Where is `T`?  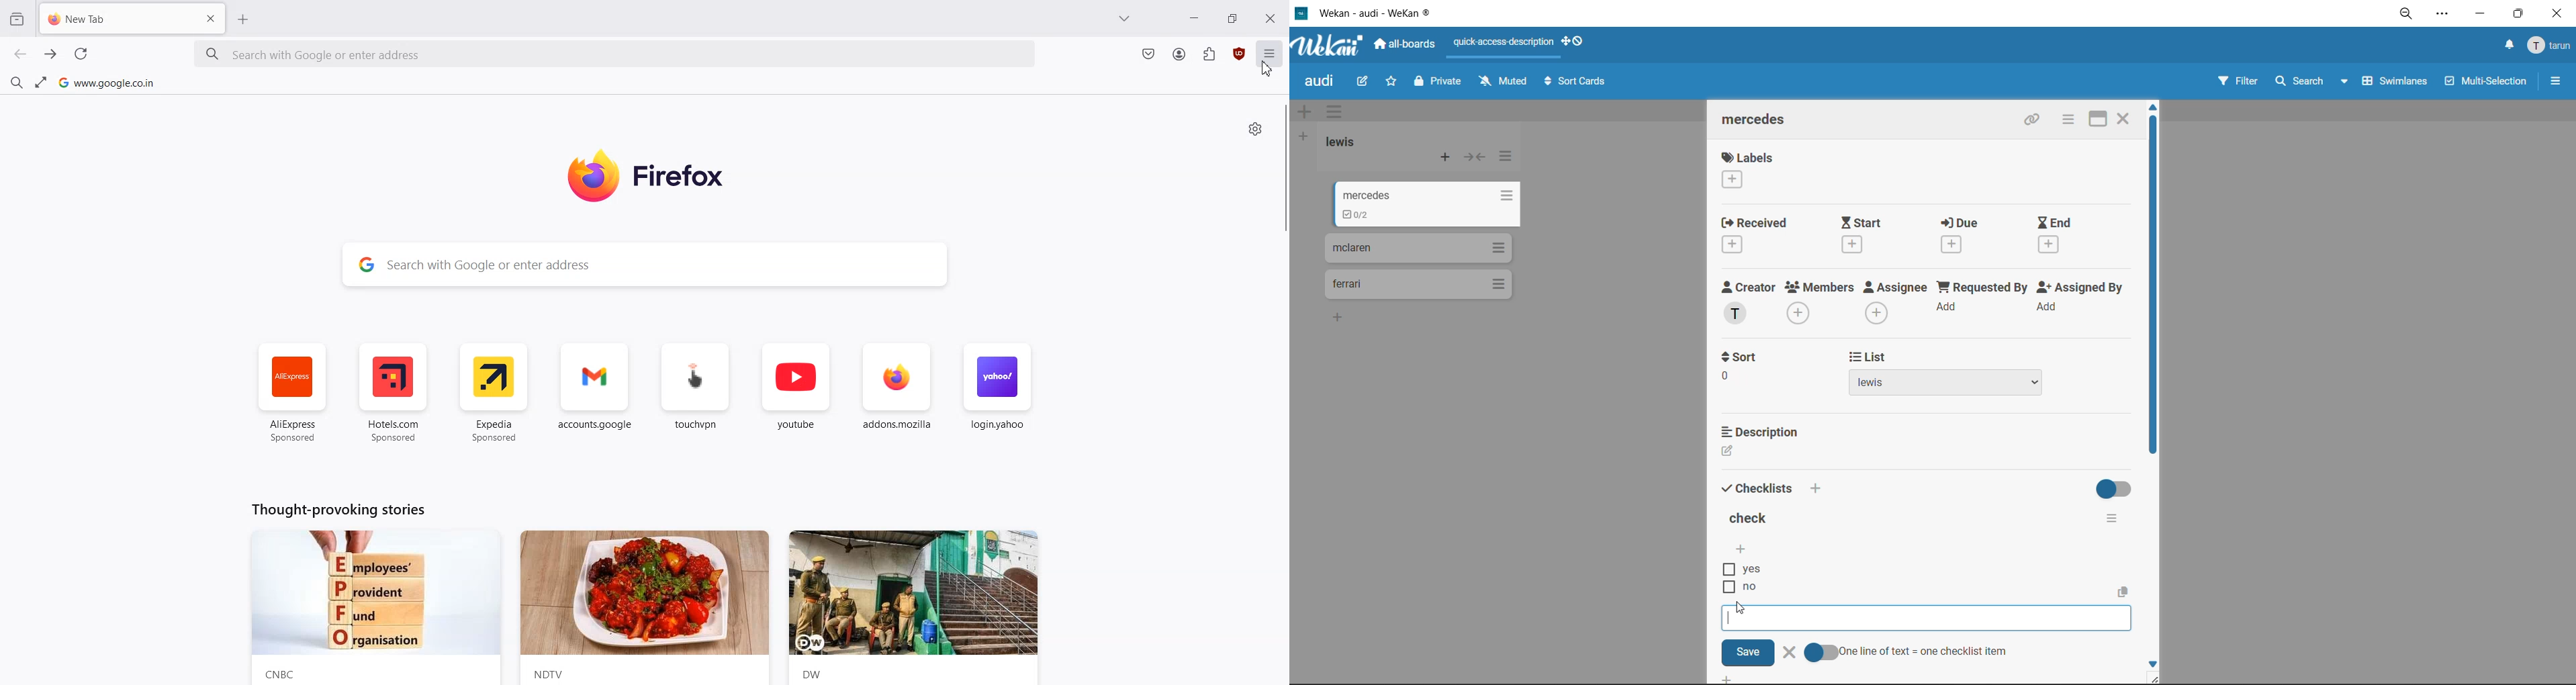 T is located at coordinates (1736, 314).